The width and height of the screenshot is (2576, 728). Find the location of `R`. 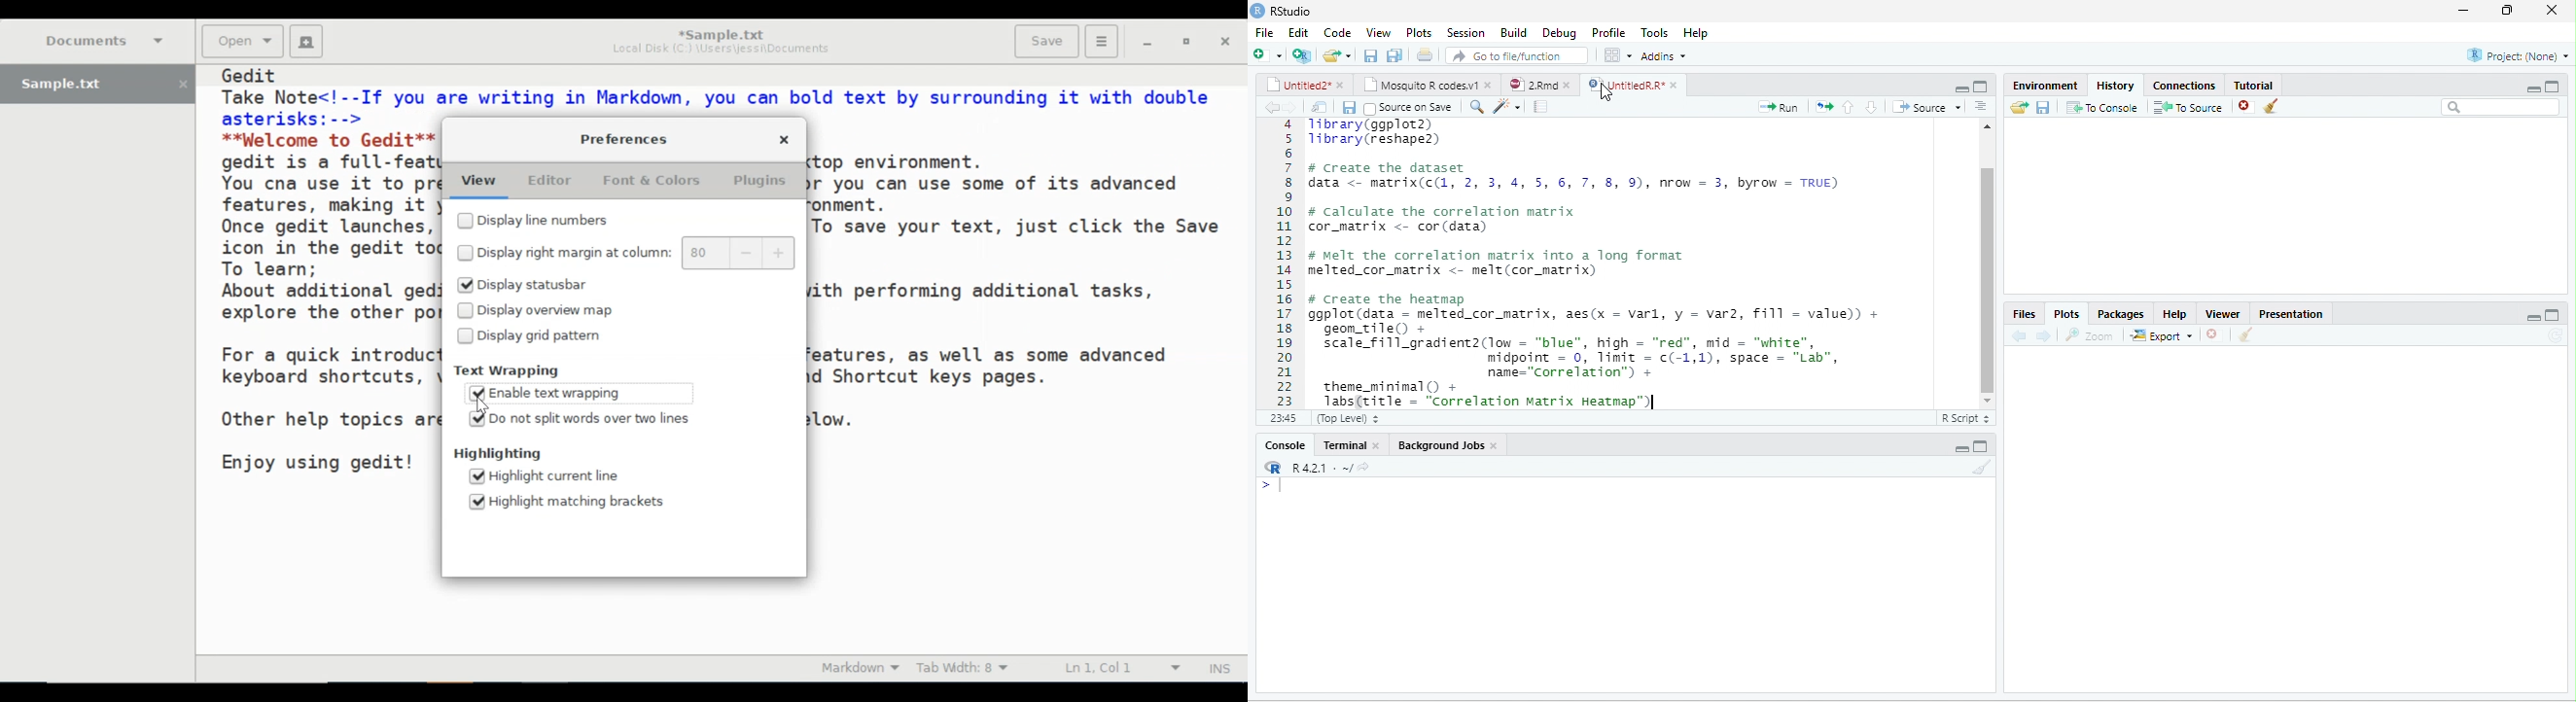

R is located at coordinates (1318, 468).